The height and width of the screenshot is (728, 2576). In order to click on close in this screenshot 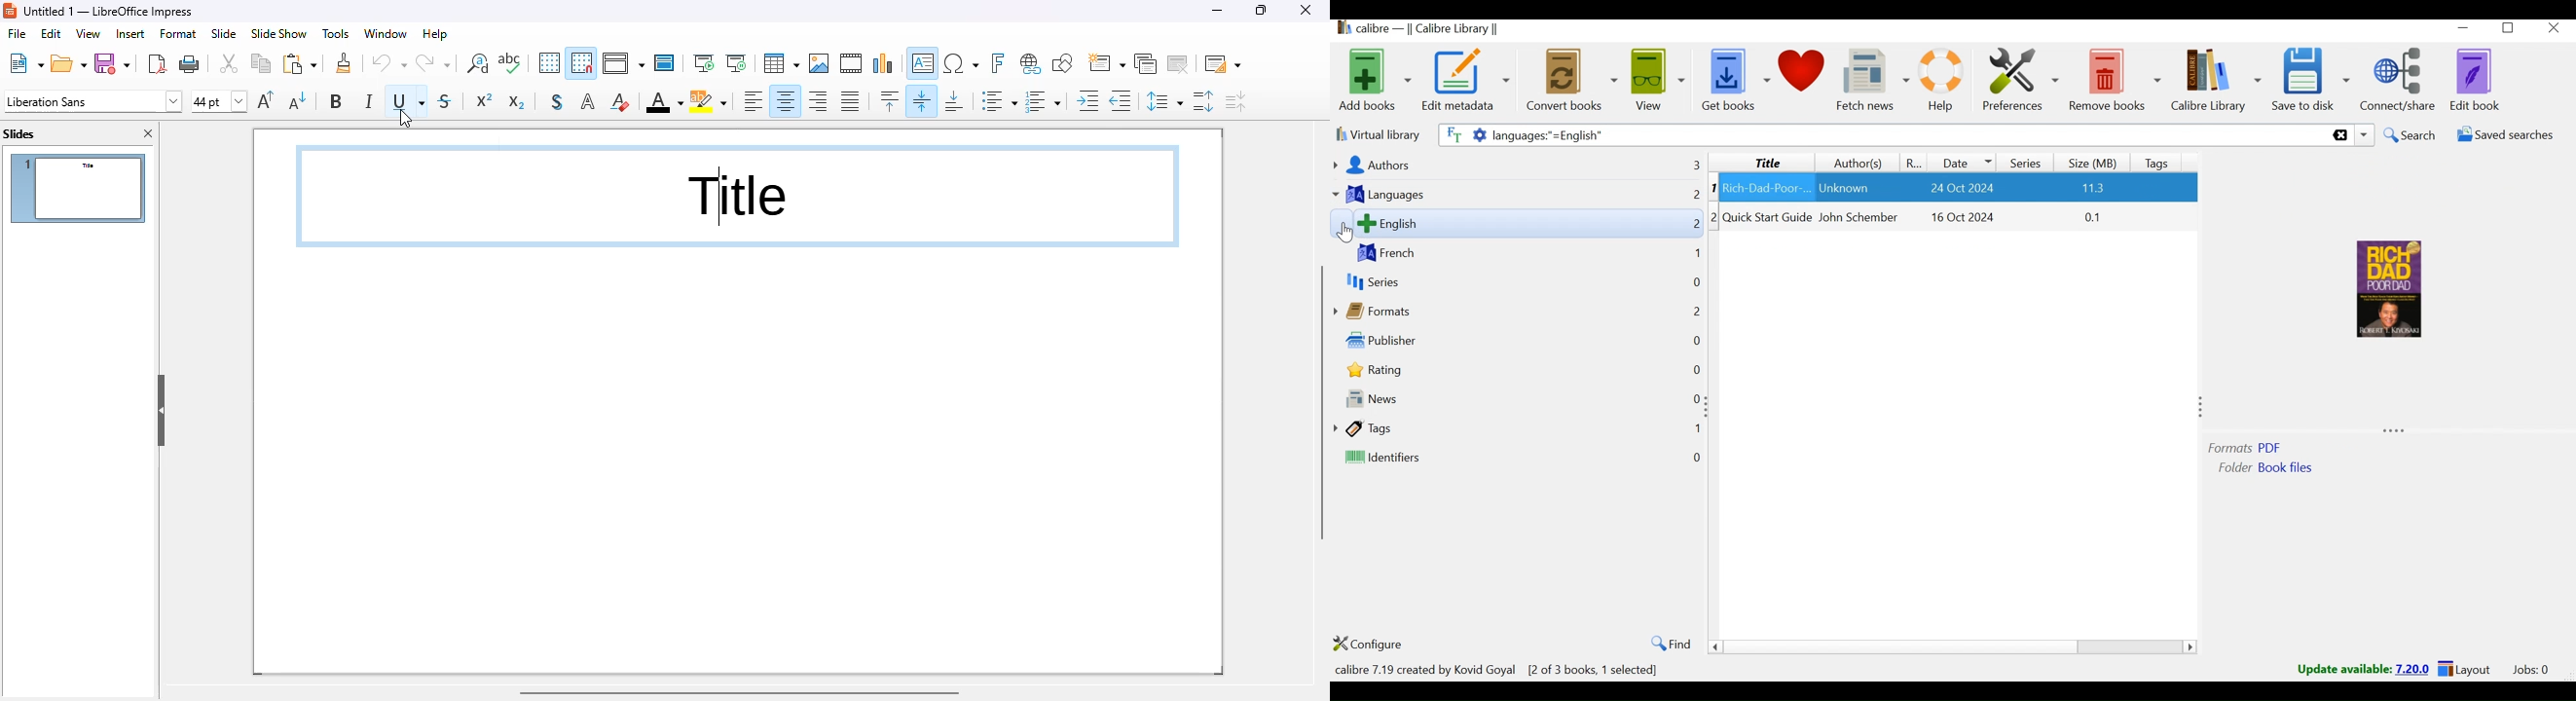, I will do `click(1306, 10)`.